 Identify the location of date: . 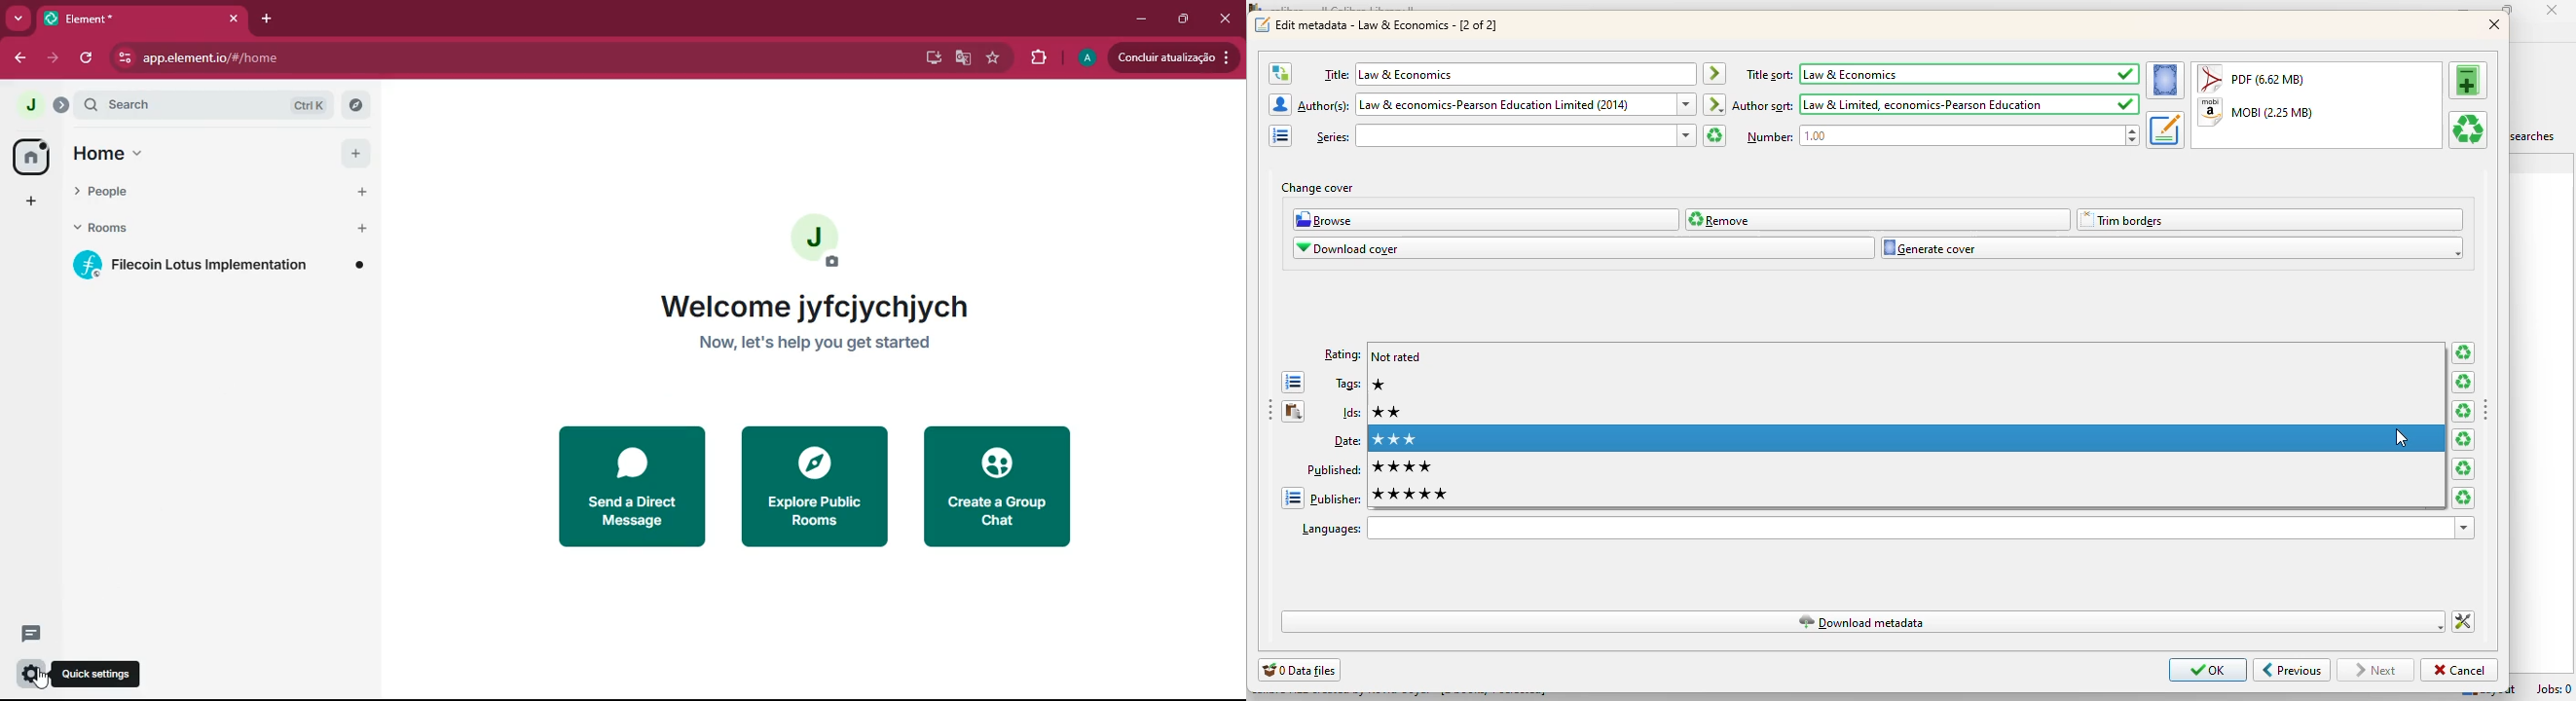
(1345, 441).